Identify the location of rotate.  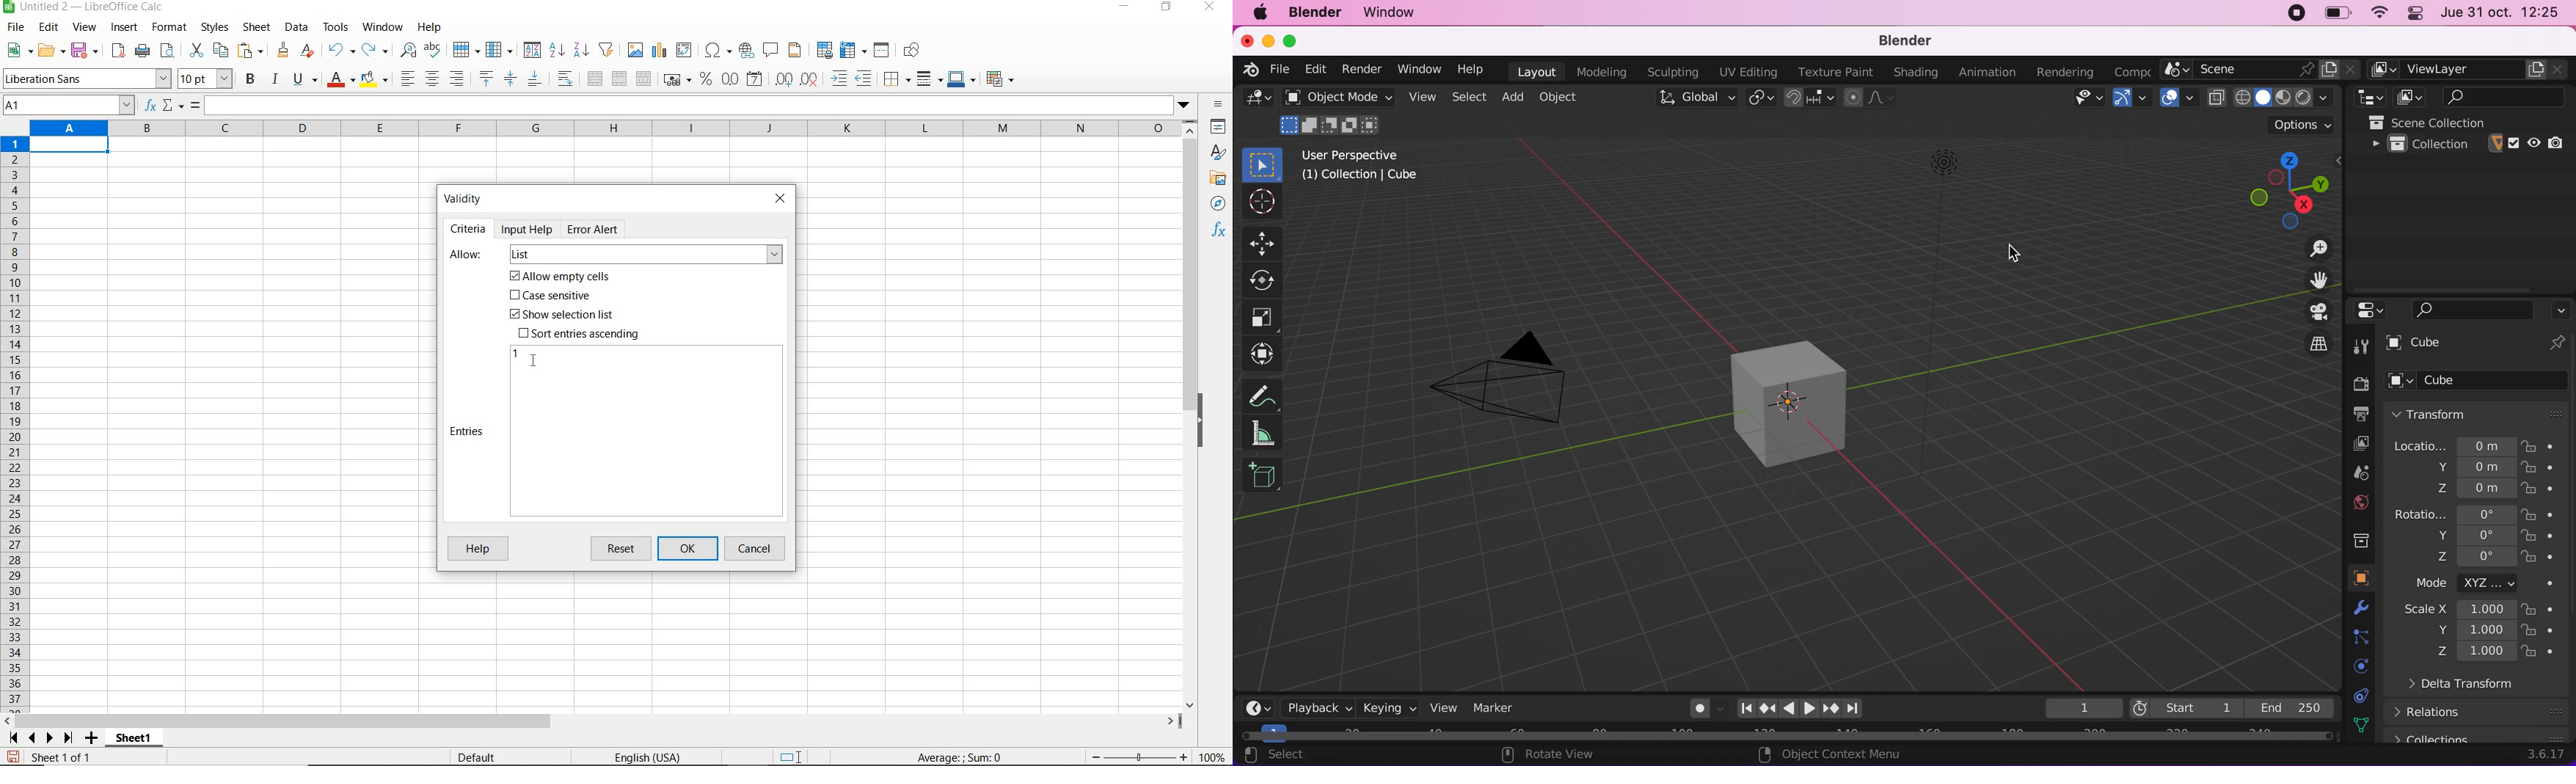
(1265, 278).